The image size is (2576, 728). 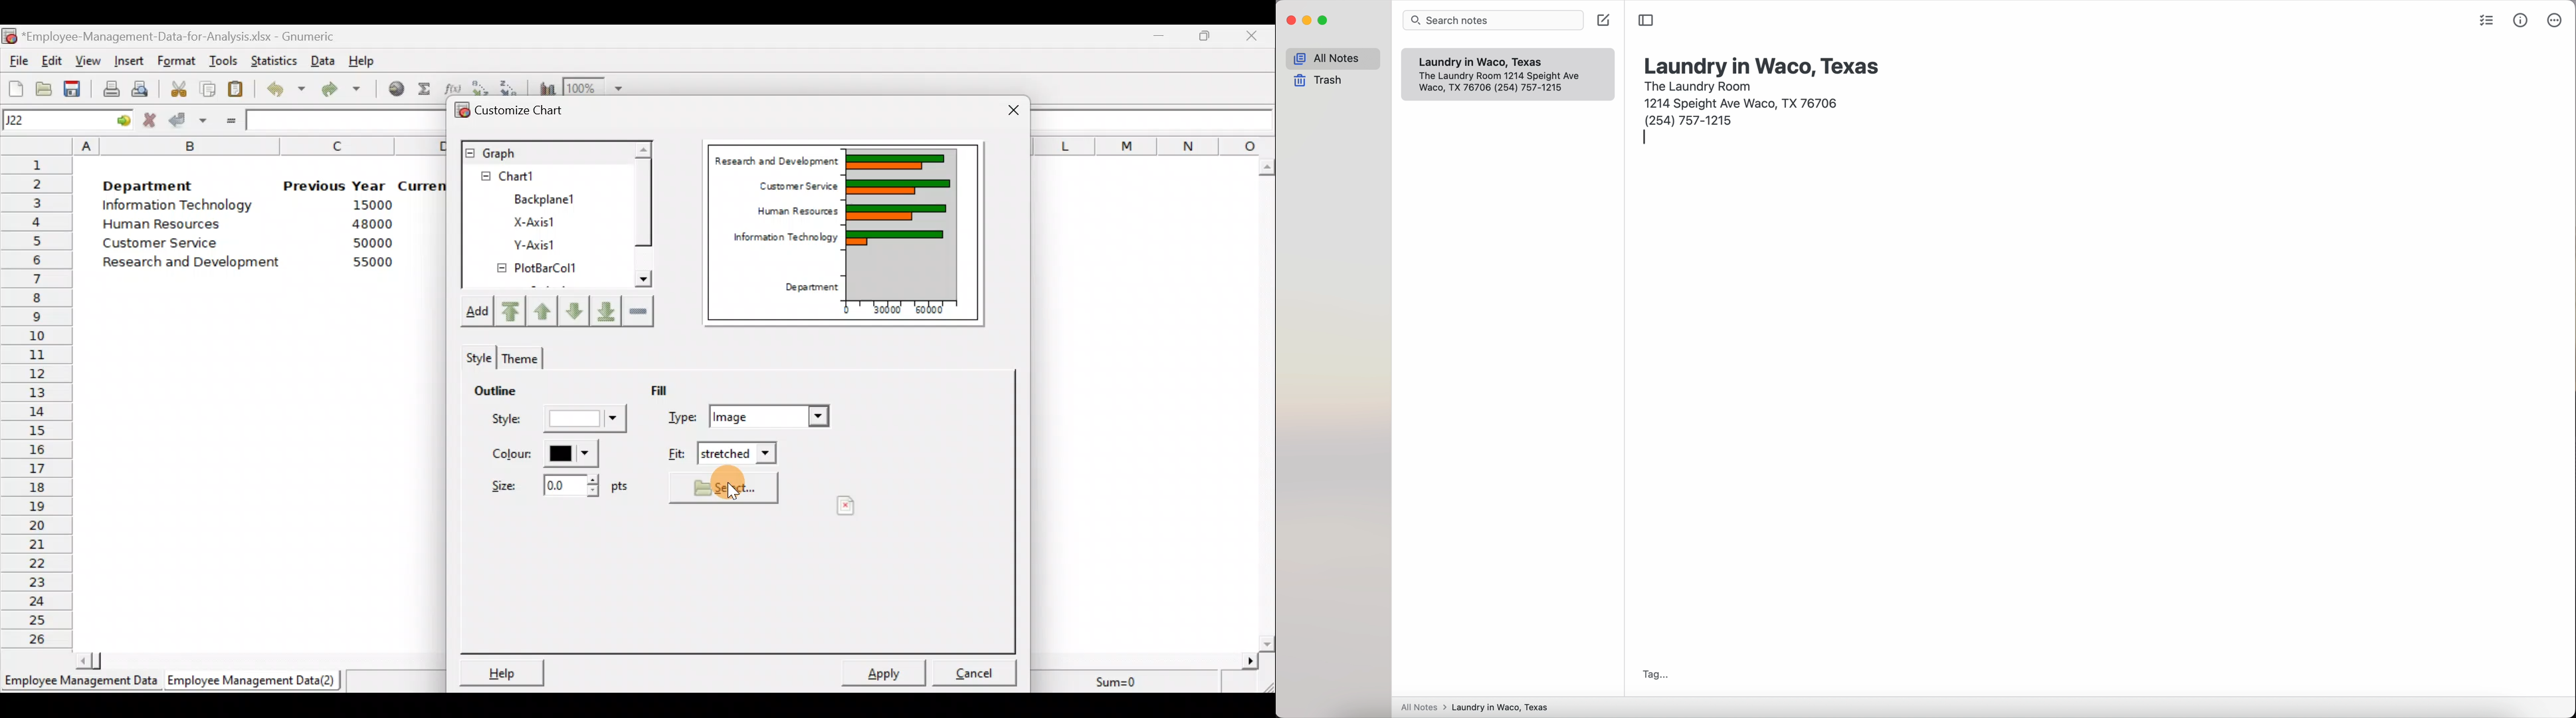 I want to click on all notes, so click(x=1333, y=58).